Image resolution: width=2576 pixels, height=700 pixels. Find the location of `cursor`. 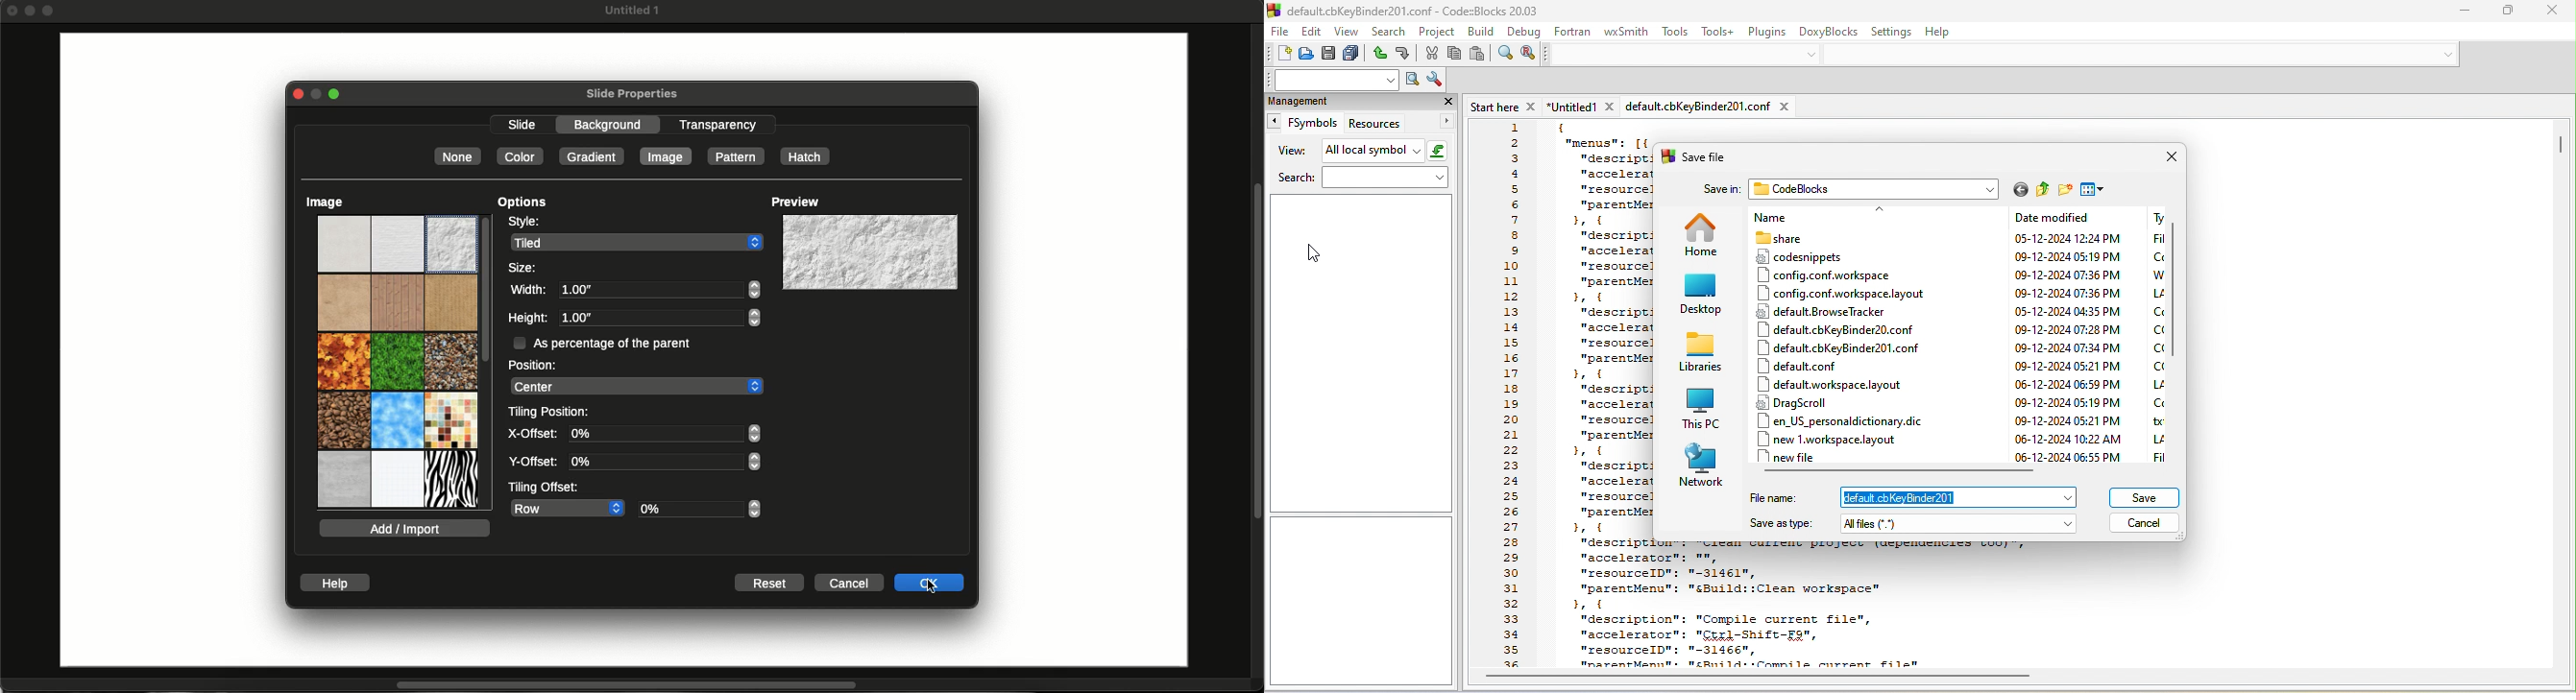

cursor is located at coordinates (933, 586).